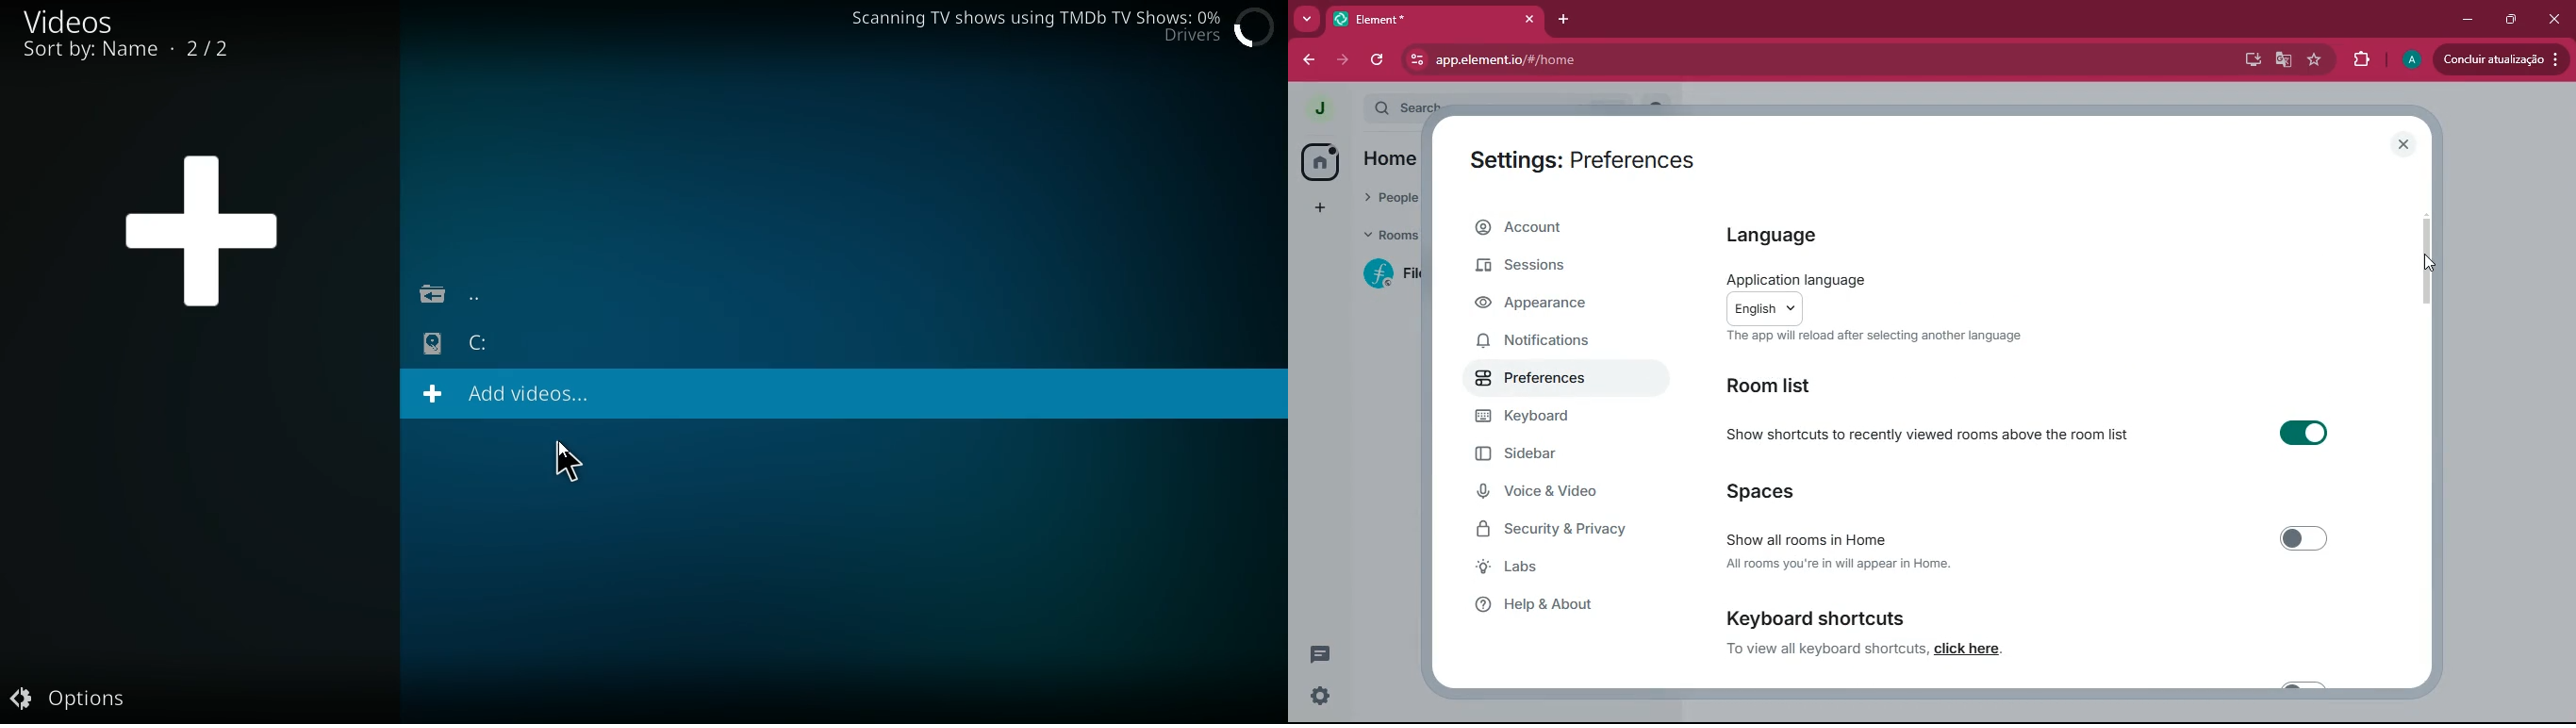 The height and width of the screenshot is (728, 2576). Describe the element at coordinates (1769, 492) in the screenshot. I see `spaces` at that location.